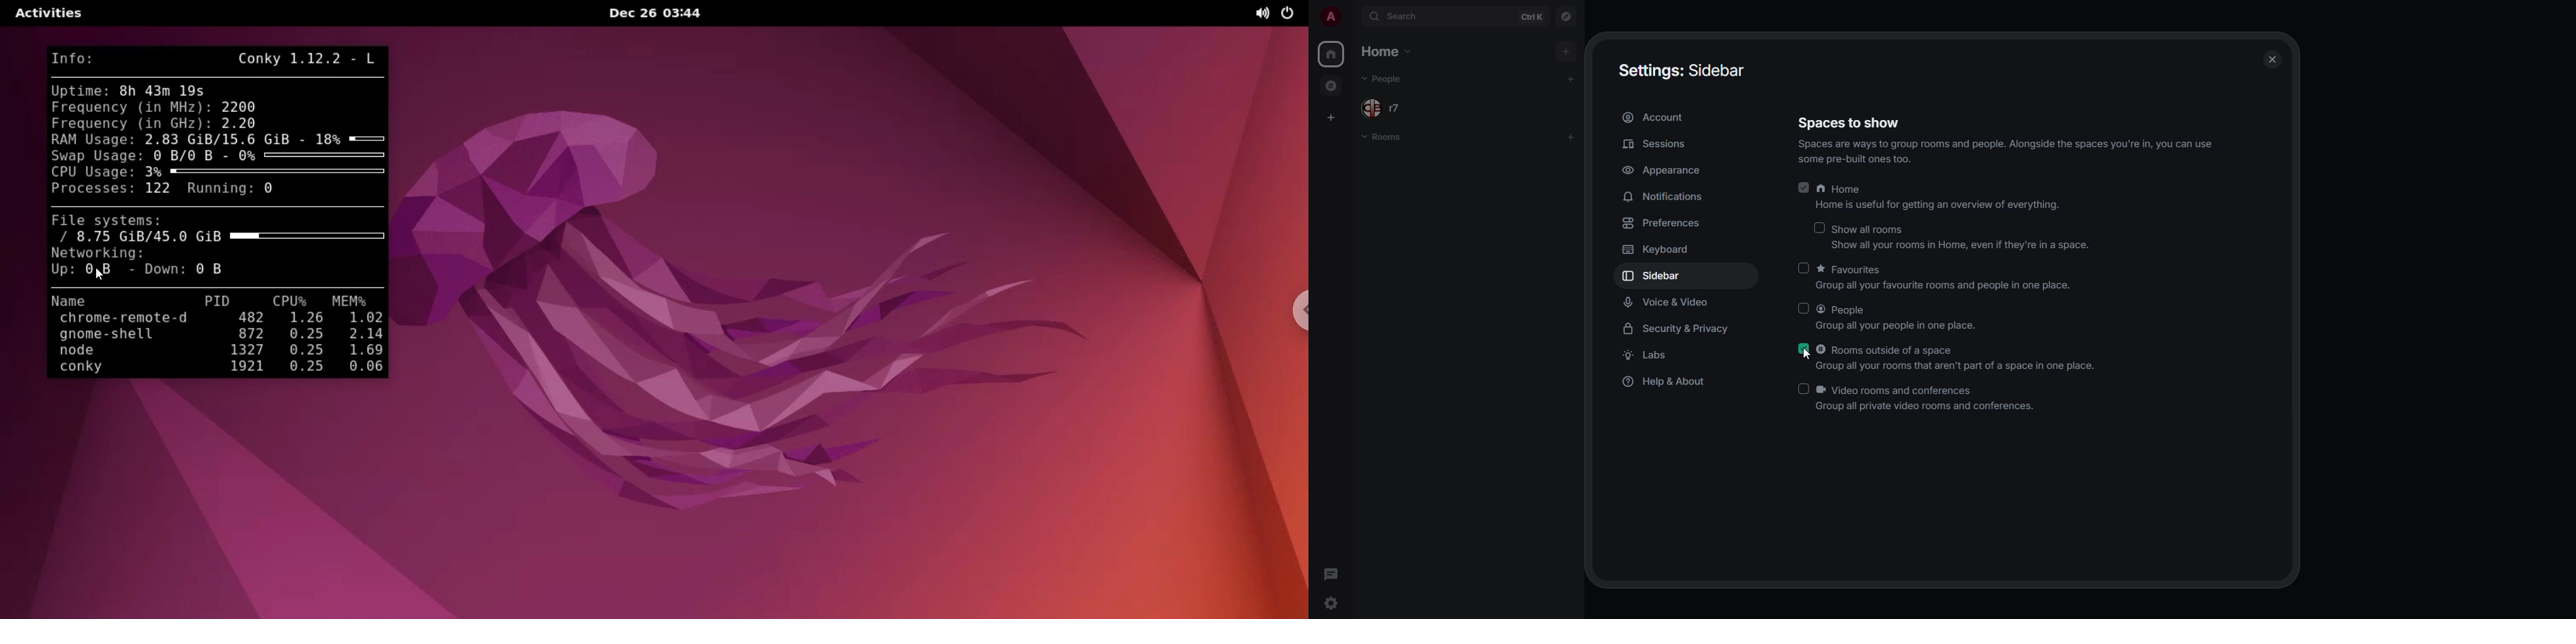 This screenshot has height=644, width=2576. I want to click on add, so click(1573, 77).